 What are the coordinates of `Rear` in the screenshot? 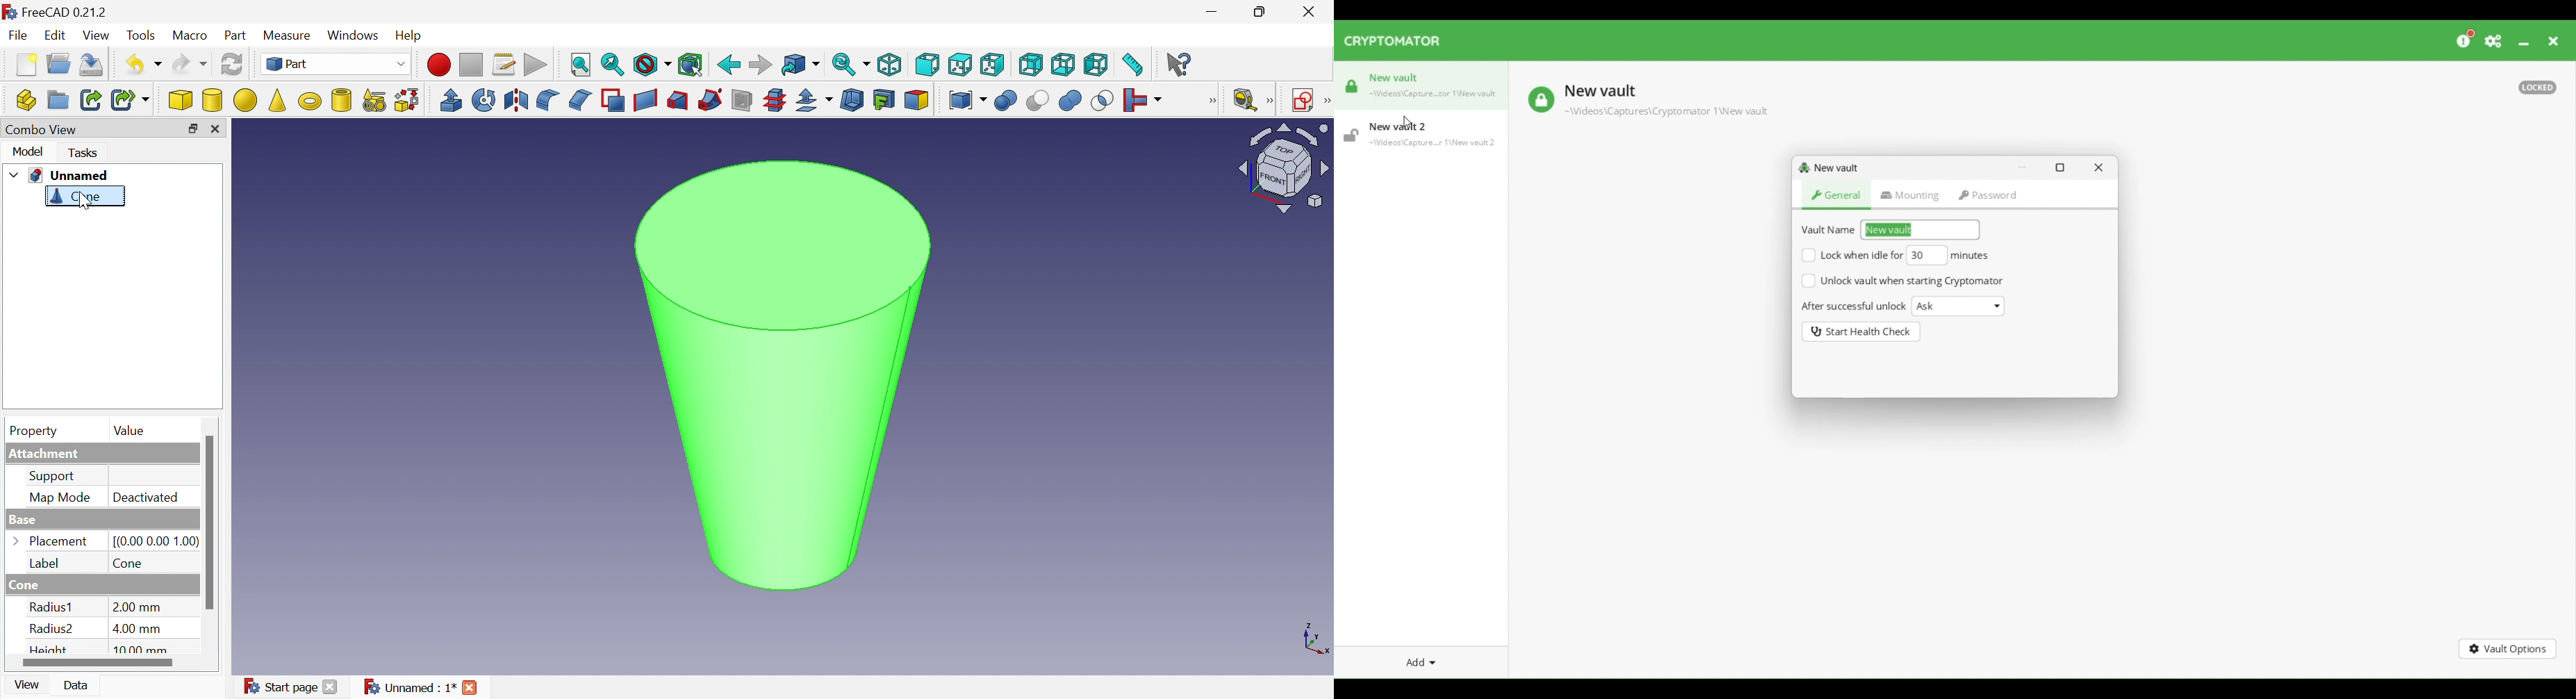 It's located at (1032, 65).